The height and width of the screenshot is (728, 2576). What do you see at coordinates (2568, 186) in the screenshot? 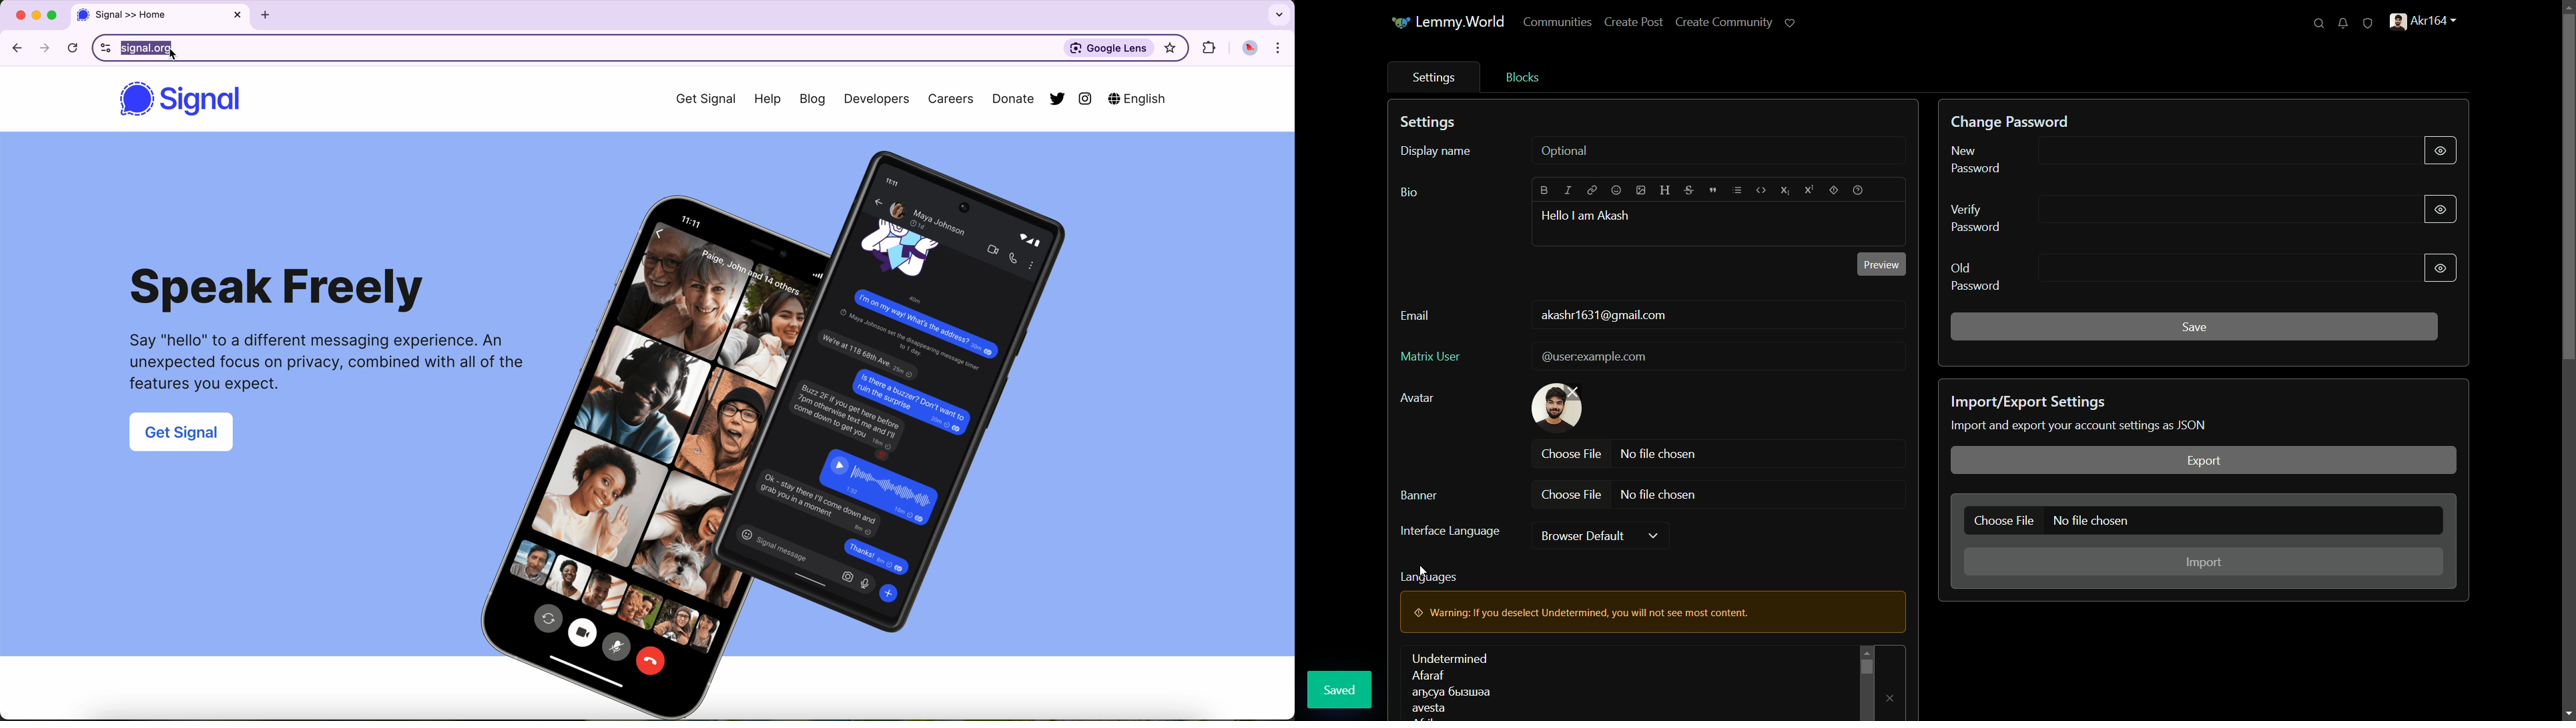
I see `scroll bar` at bounding box center [2568, 186].